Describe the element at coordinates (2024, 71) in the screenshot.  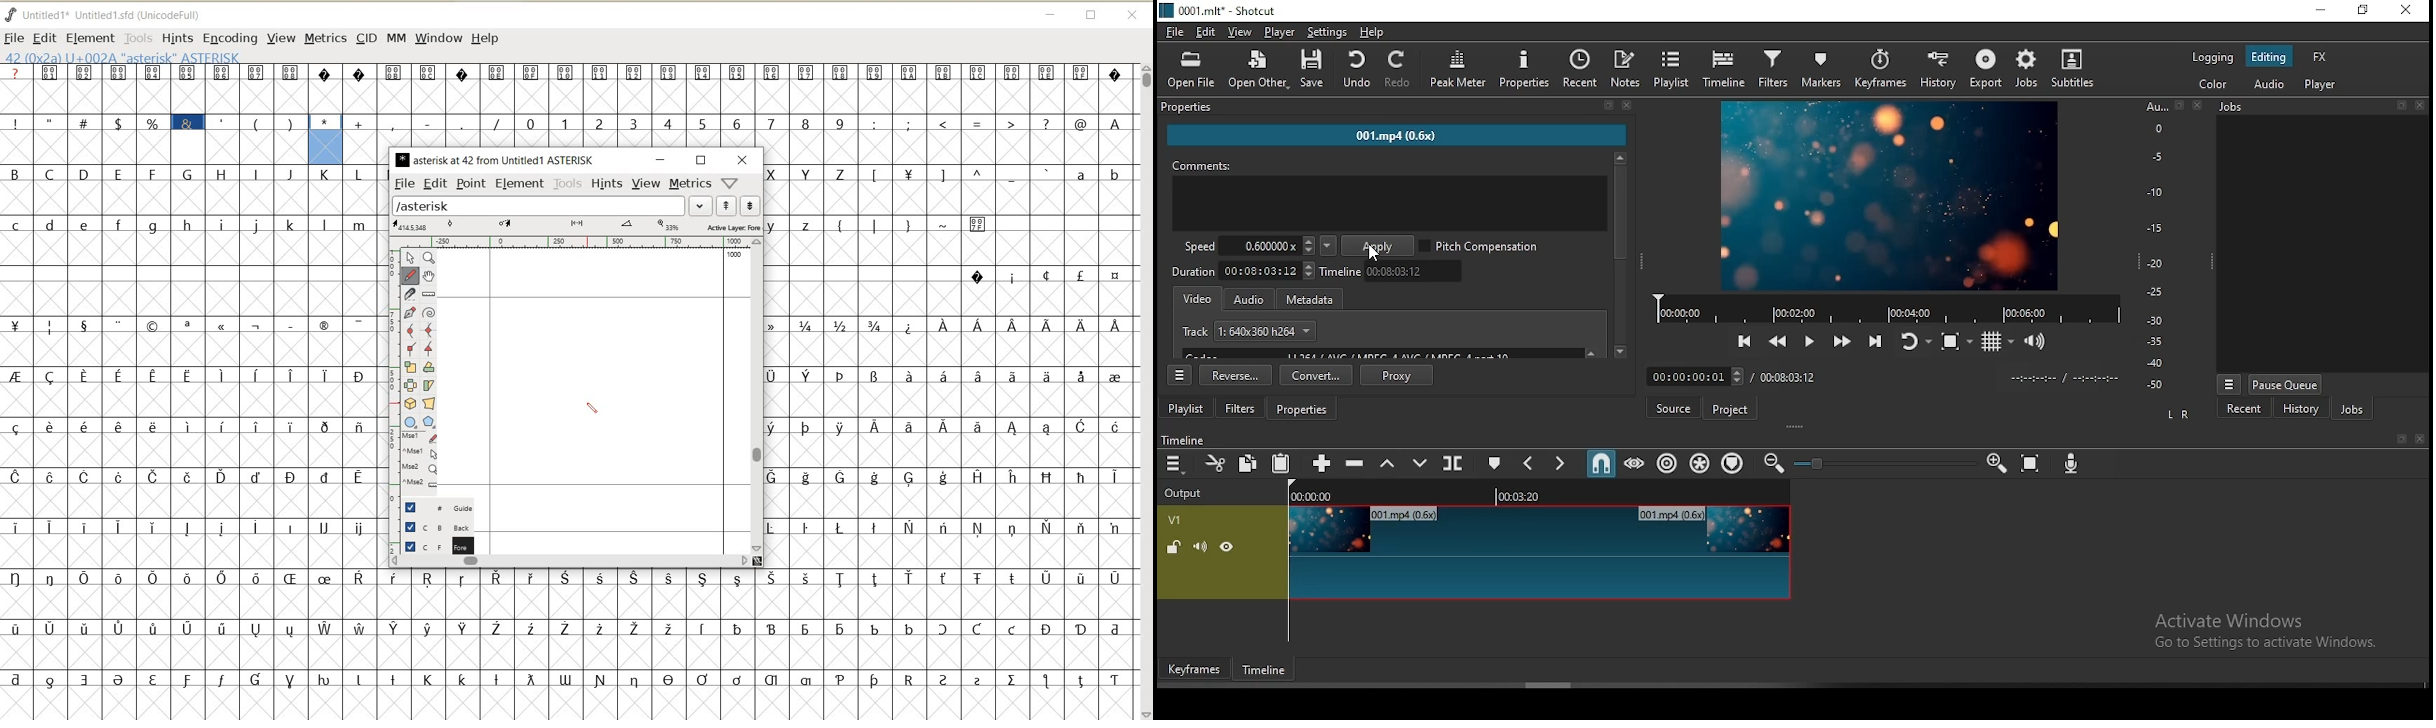
I see `jobs` at that location.